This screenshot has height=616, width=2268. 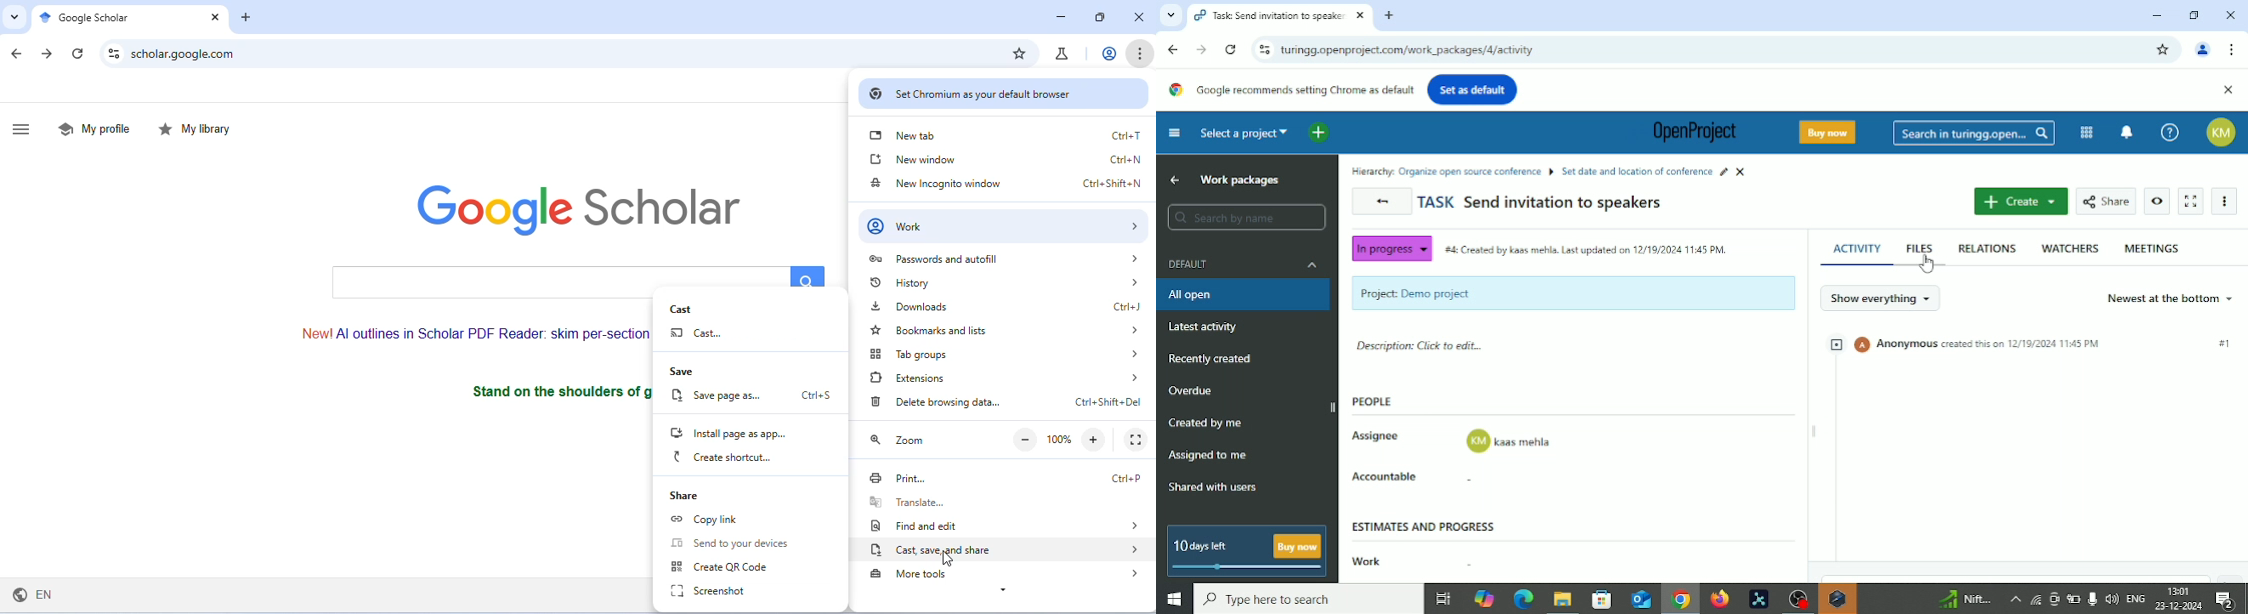 I want to click on scholar.google.com, so click(x=187, y=55).